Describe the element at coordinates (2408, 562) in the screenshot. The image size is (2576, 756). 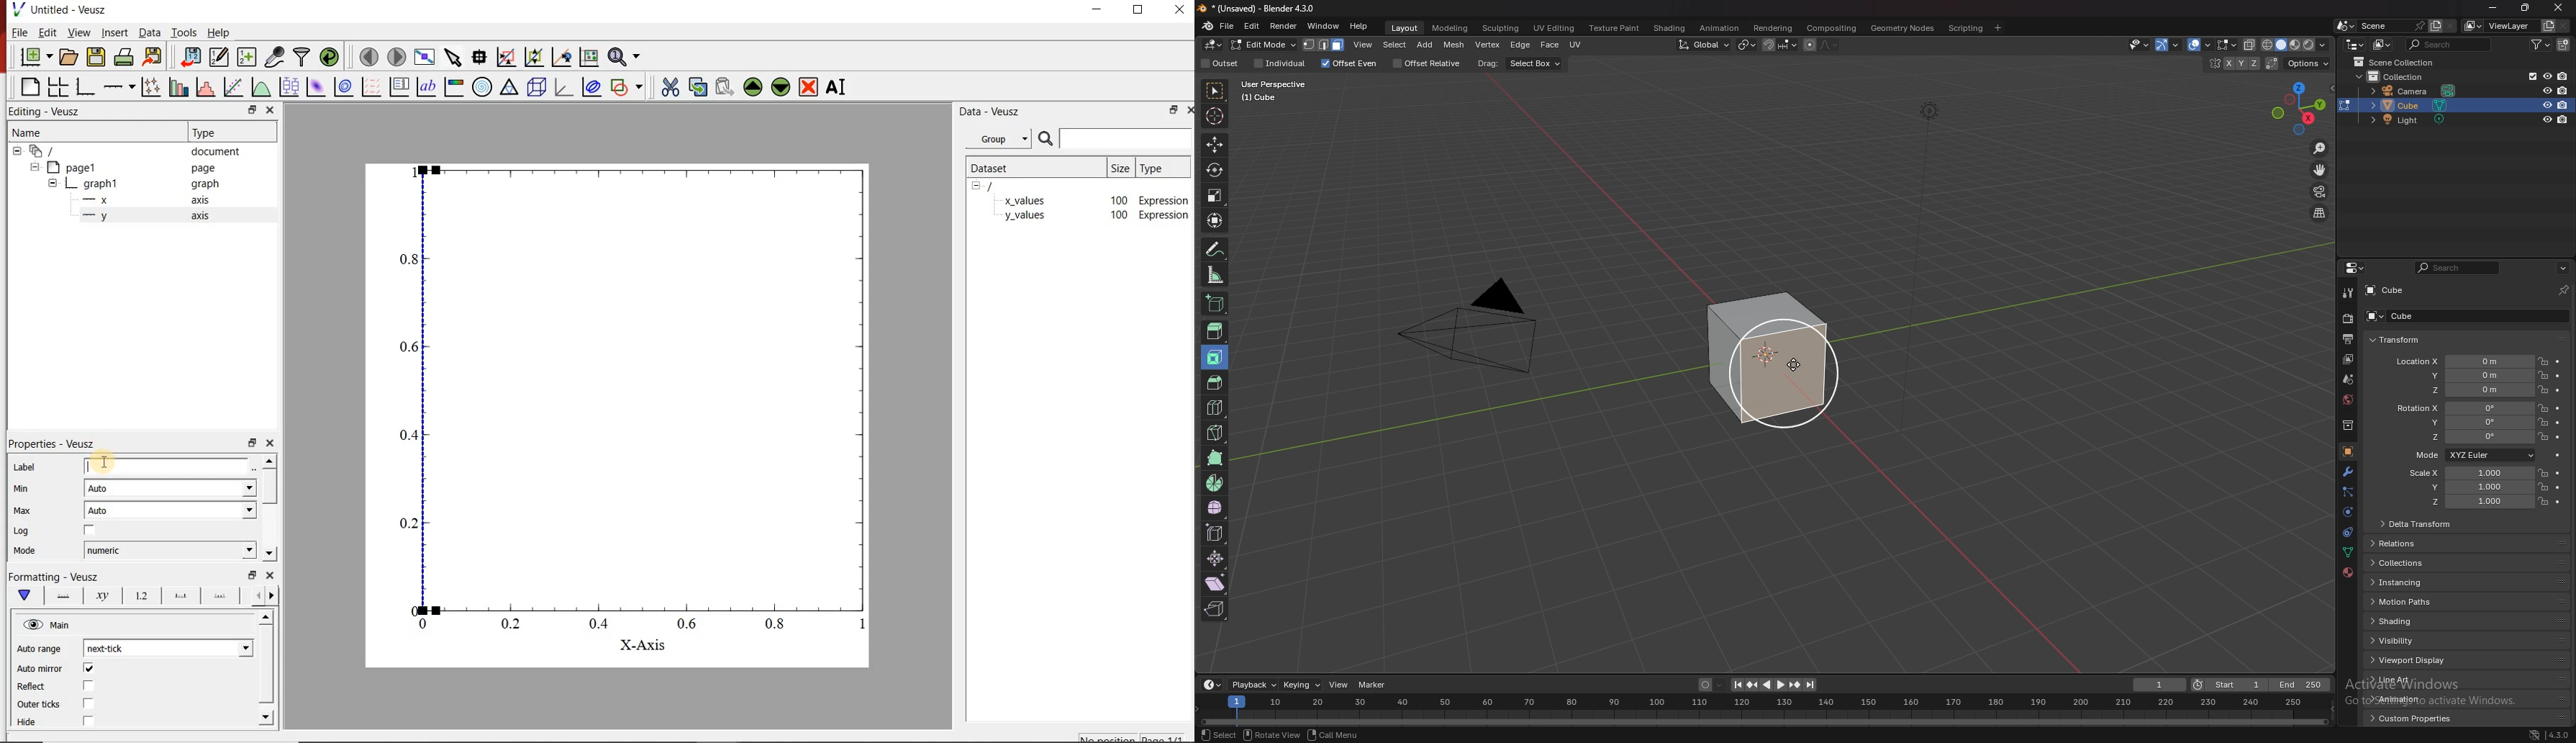
I see `collections` at that location.